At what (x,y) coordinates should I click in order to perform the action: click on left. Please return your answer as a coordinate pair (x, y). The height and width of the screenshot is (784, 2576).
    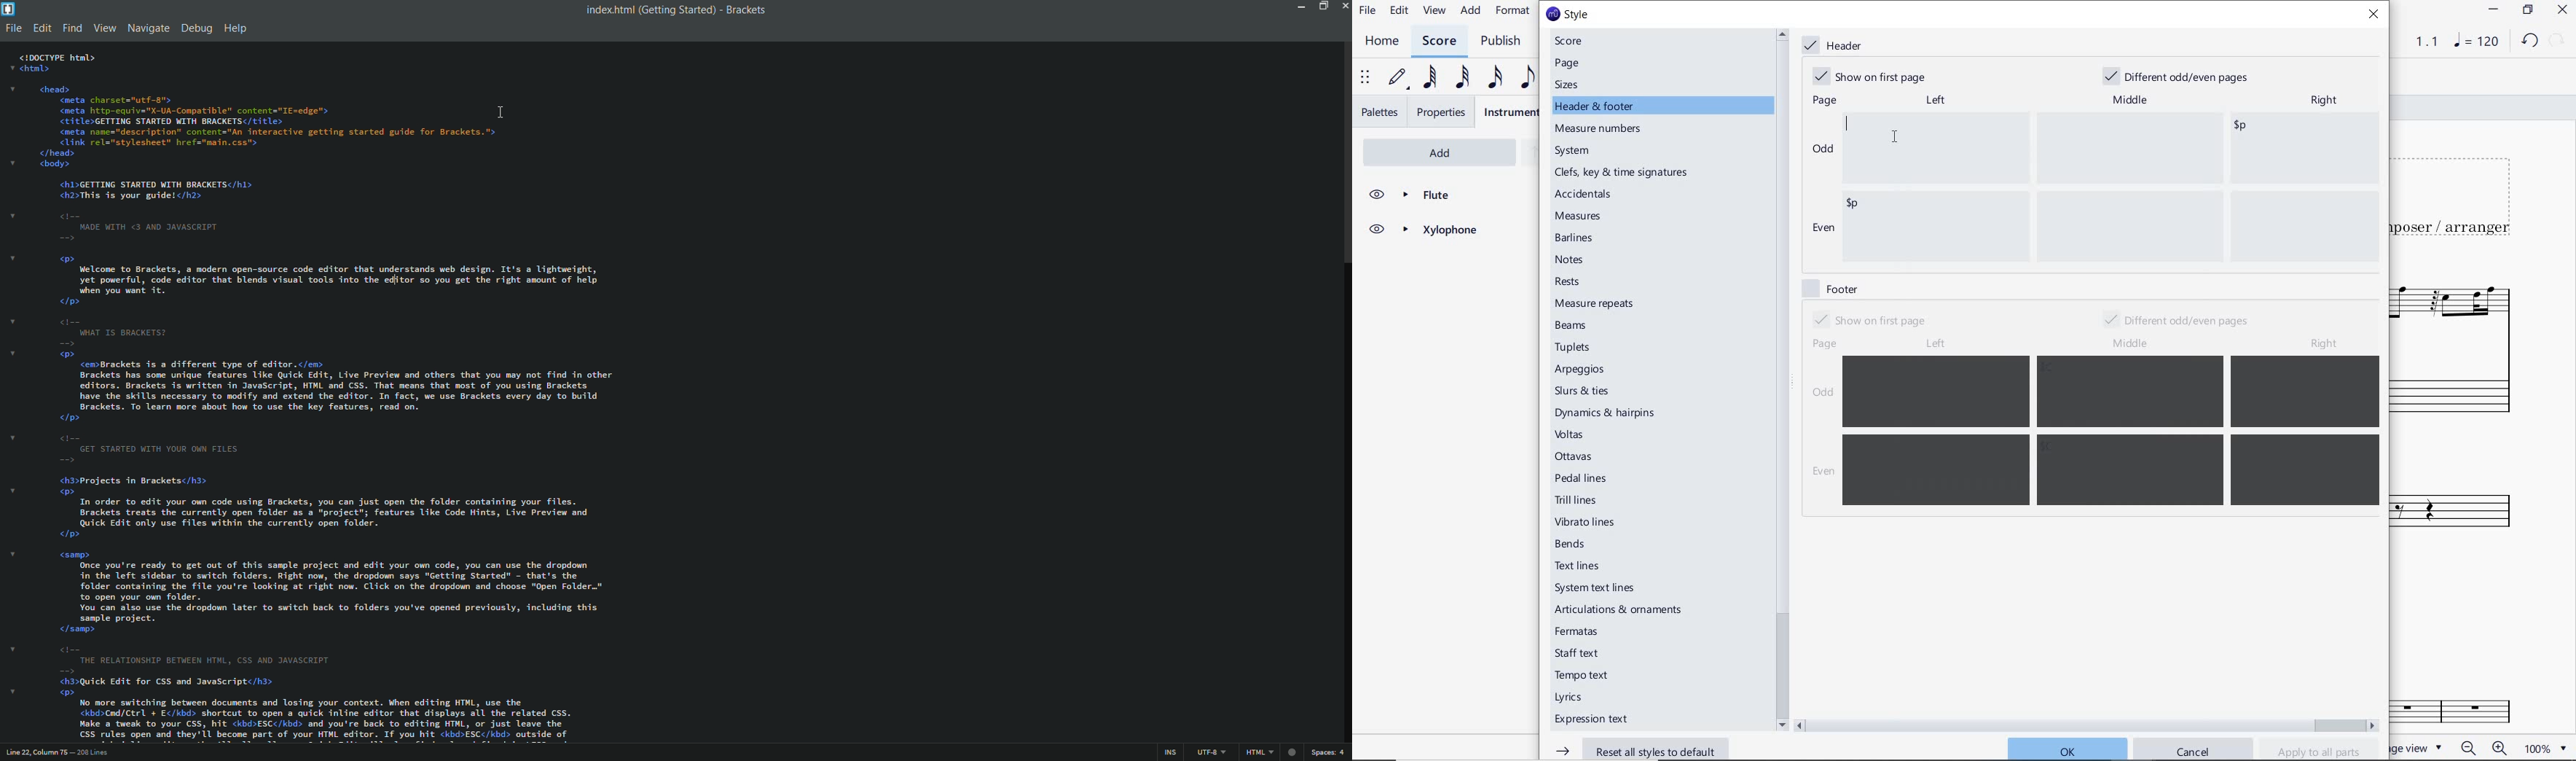
    Looking at the image, I should click on (1935, 344).